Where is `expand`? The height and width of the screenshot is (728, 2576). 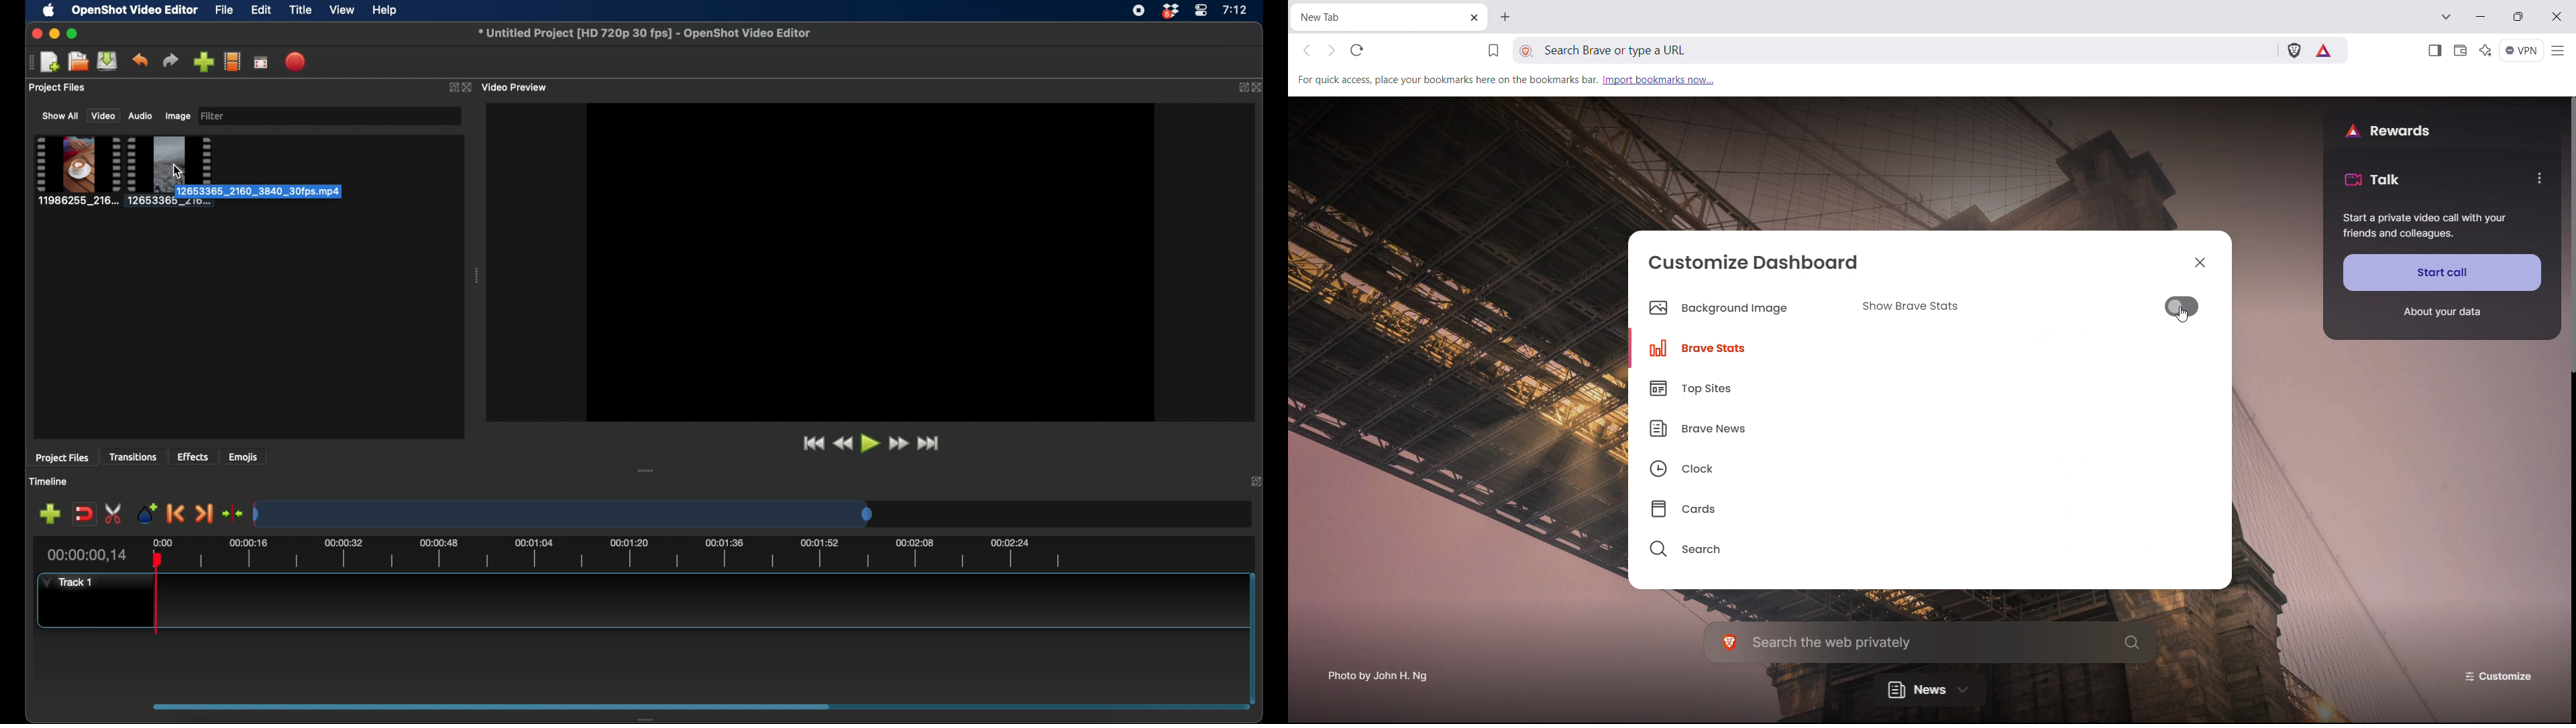 expand is located at coordinates (1256, 481).